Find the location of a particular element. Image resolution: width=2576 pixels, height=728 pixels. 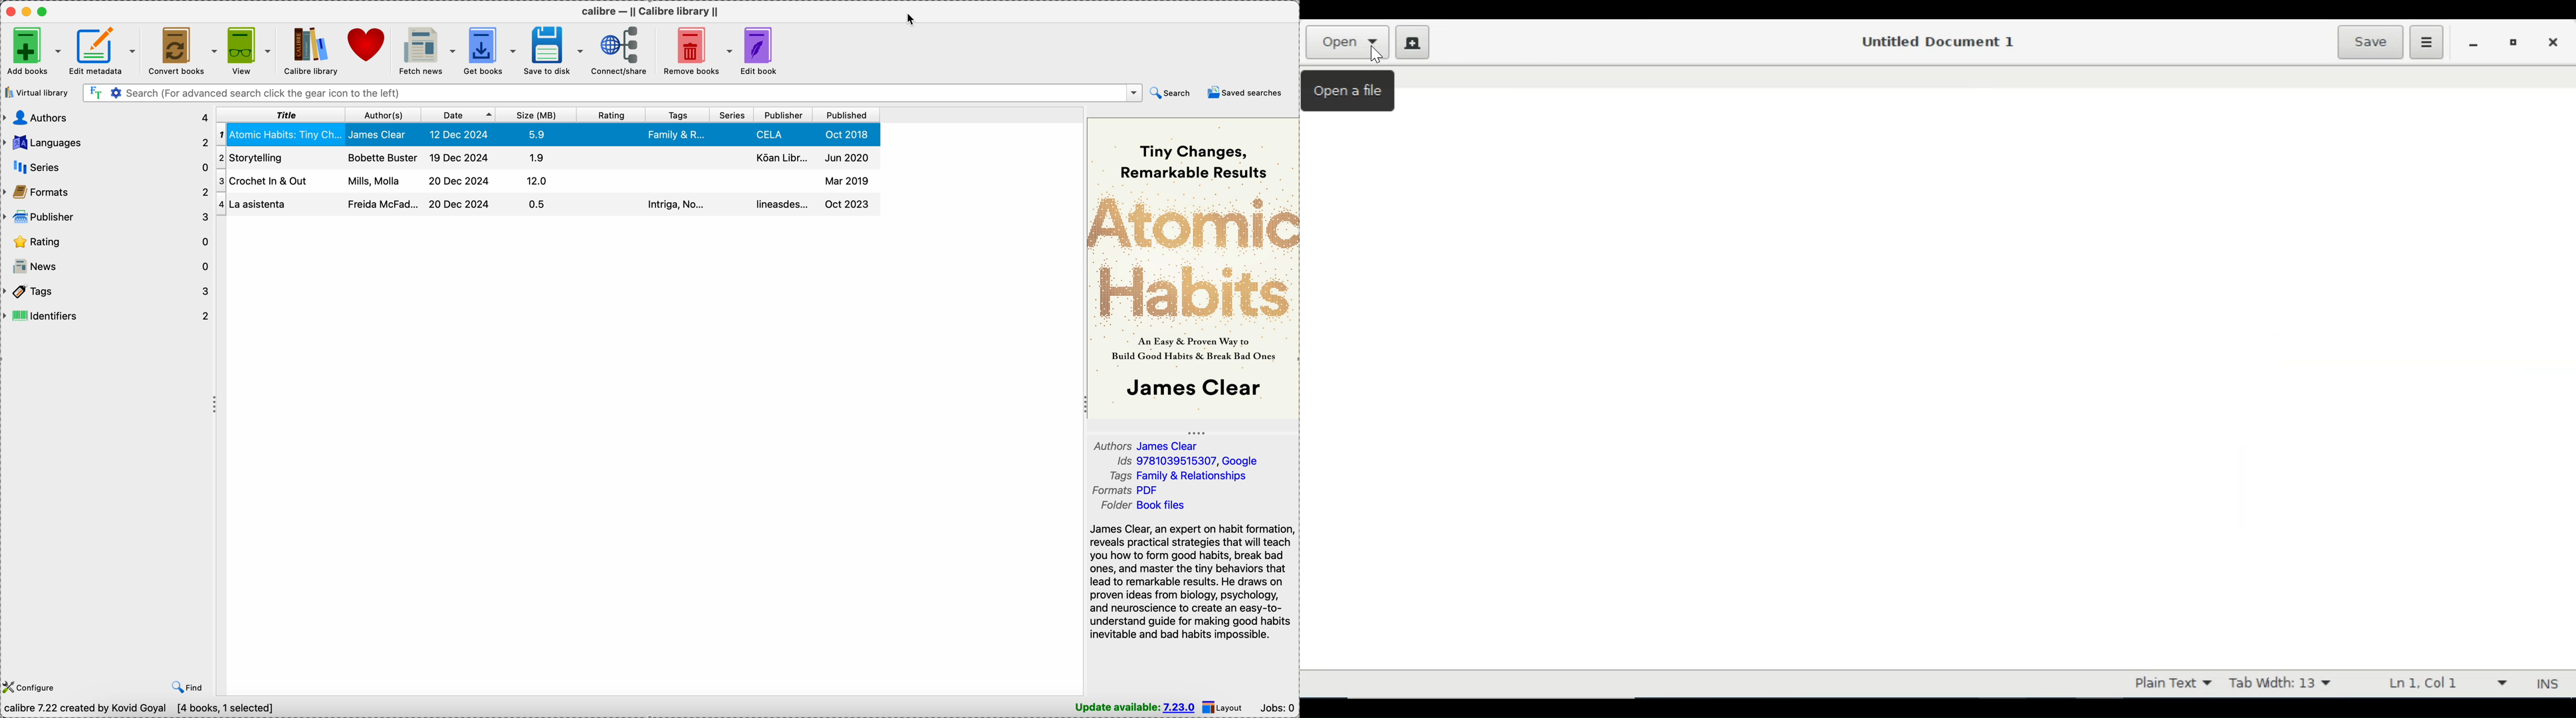

formats is located at coordinates (107, 194).